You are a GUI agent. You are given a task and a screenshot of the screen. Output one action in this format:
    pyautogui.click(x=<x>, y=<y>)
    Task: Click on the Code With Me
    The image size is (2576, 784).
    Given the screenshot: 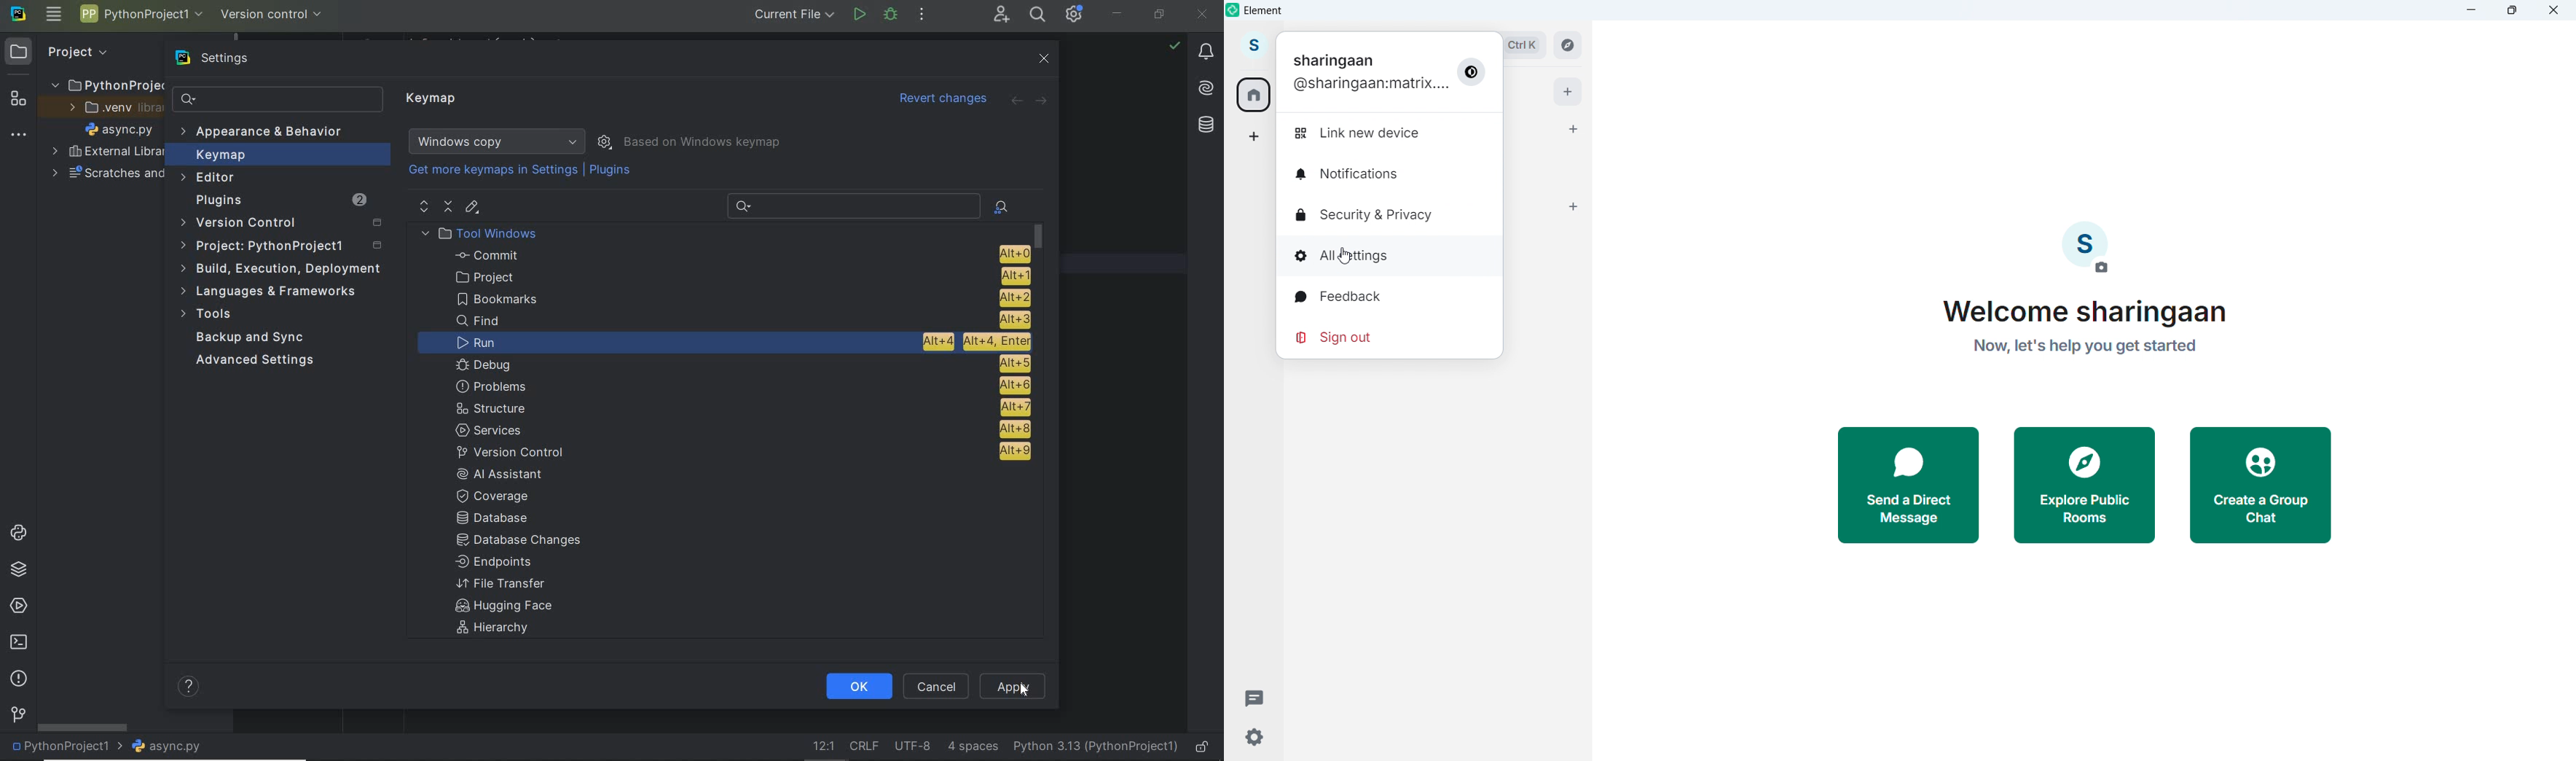 What is the action you would take?
    pyautogui.click(x=1001, y=15)
    